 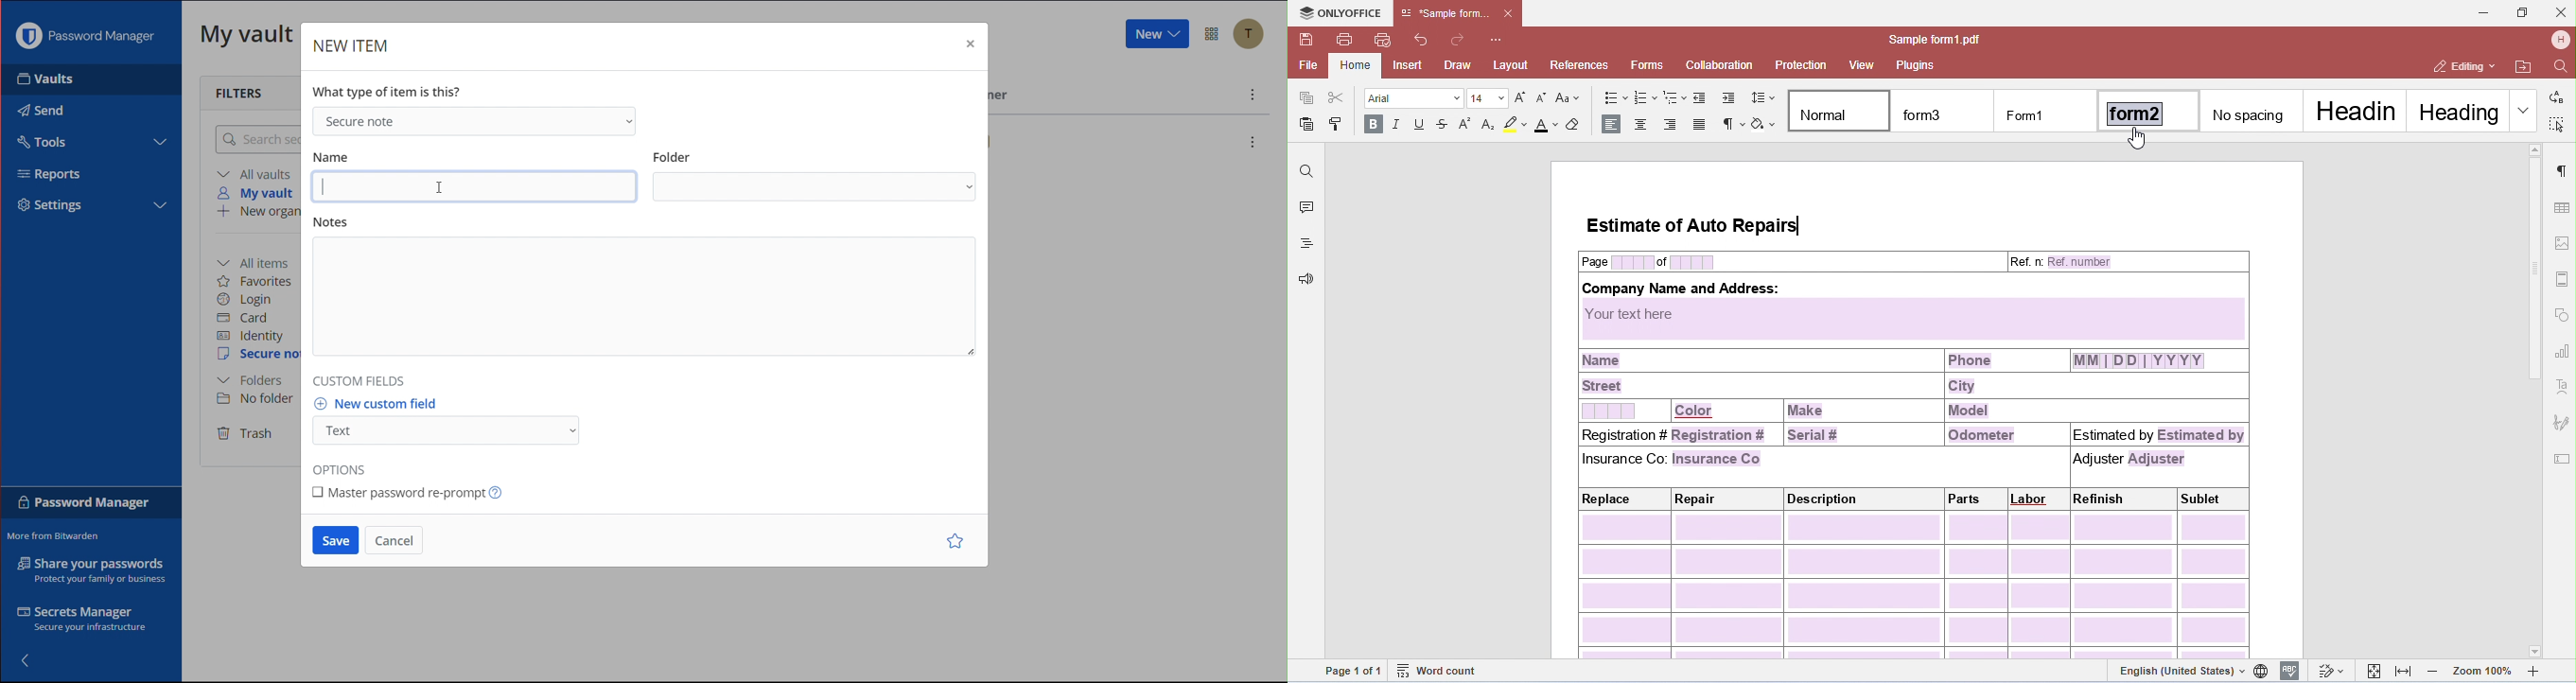 I want to click on Custom Fields, so click(x=363, y=378).